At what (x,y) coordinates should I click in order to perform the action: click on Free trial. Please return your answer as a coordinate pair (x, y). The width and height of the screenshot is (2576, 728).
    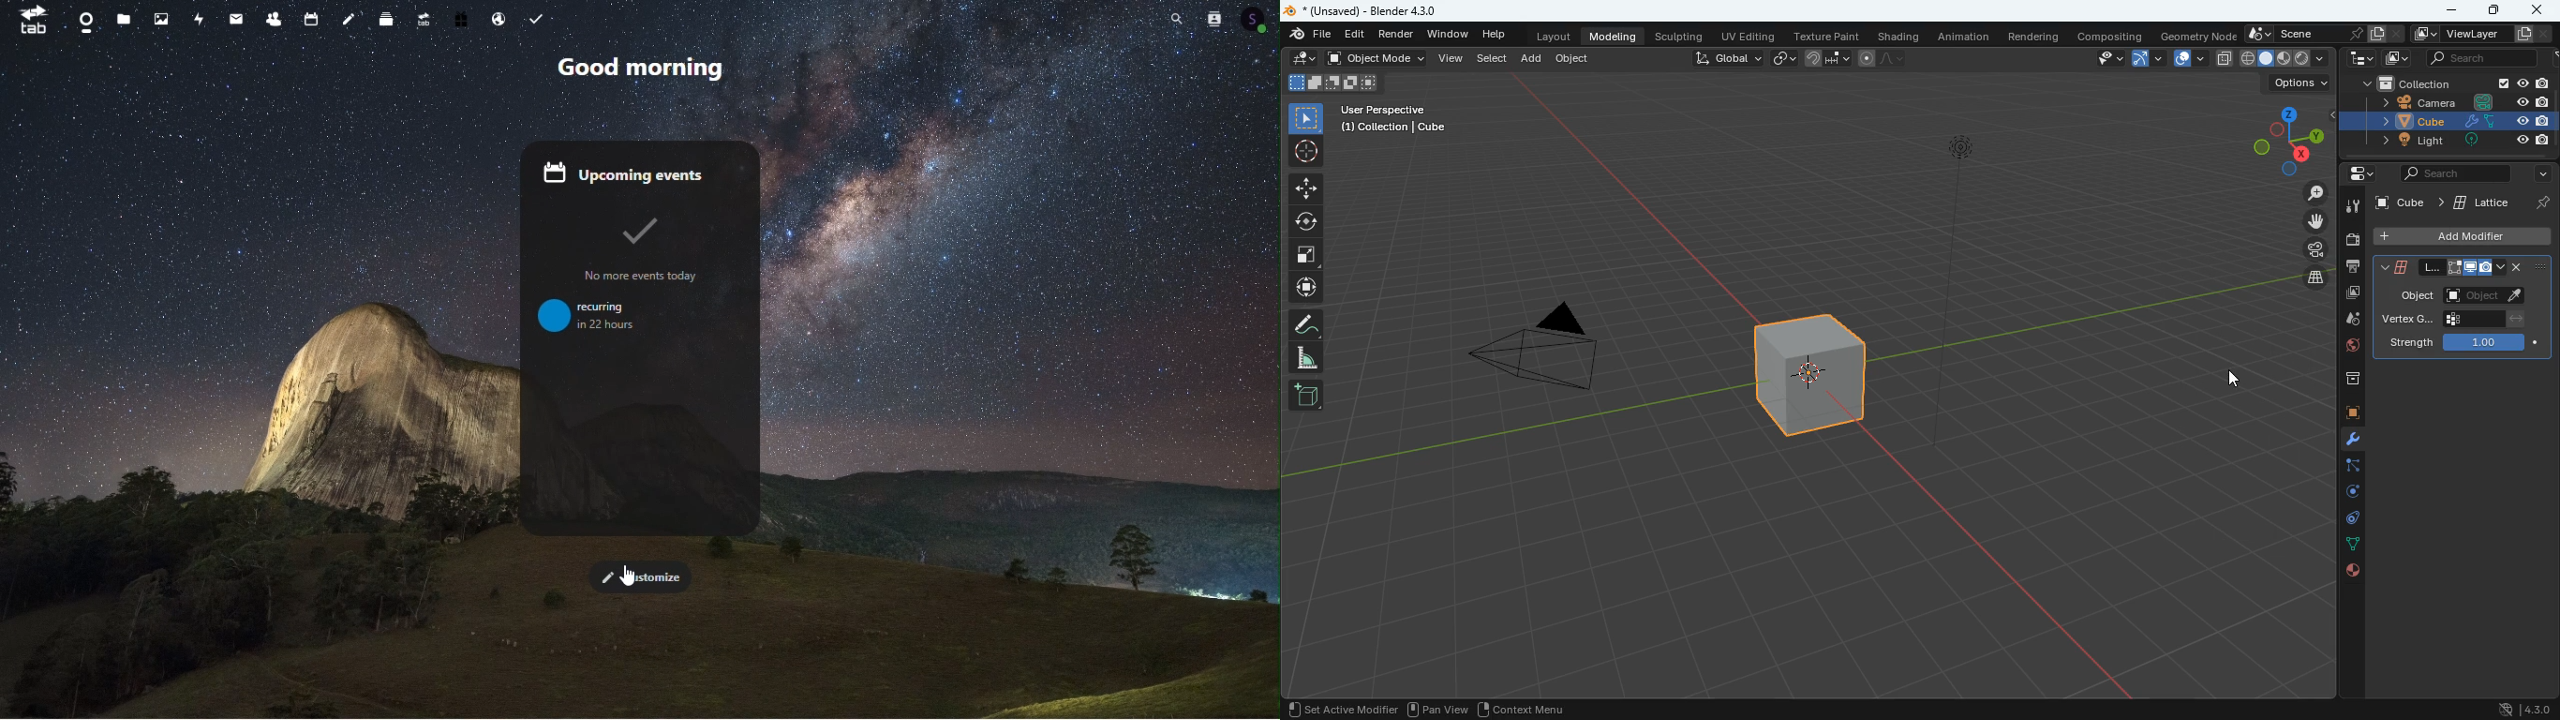
    Looking at the image, I should click on (463, 16).